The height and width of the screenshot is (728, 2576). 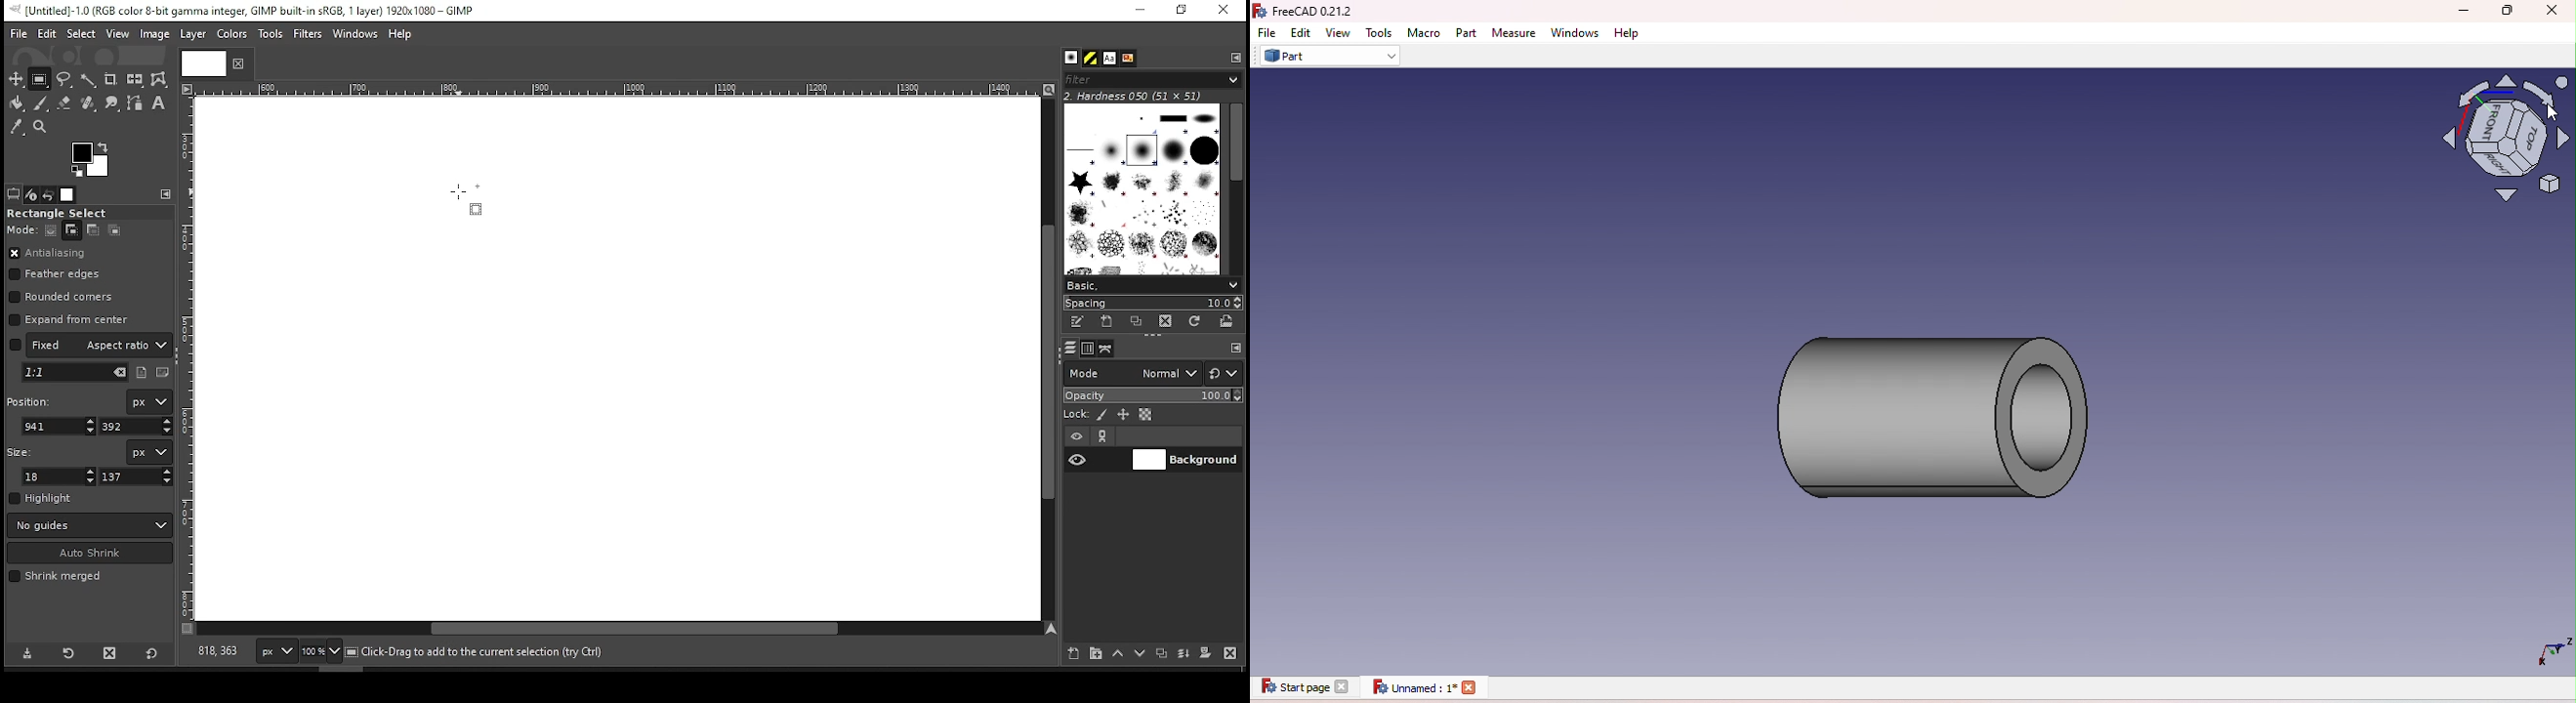 I want to click on file, so click(x=19, y=34).